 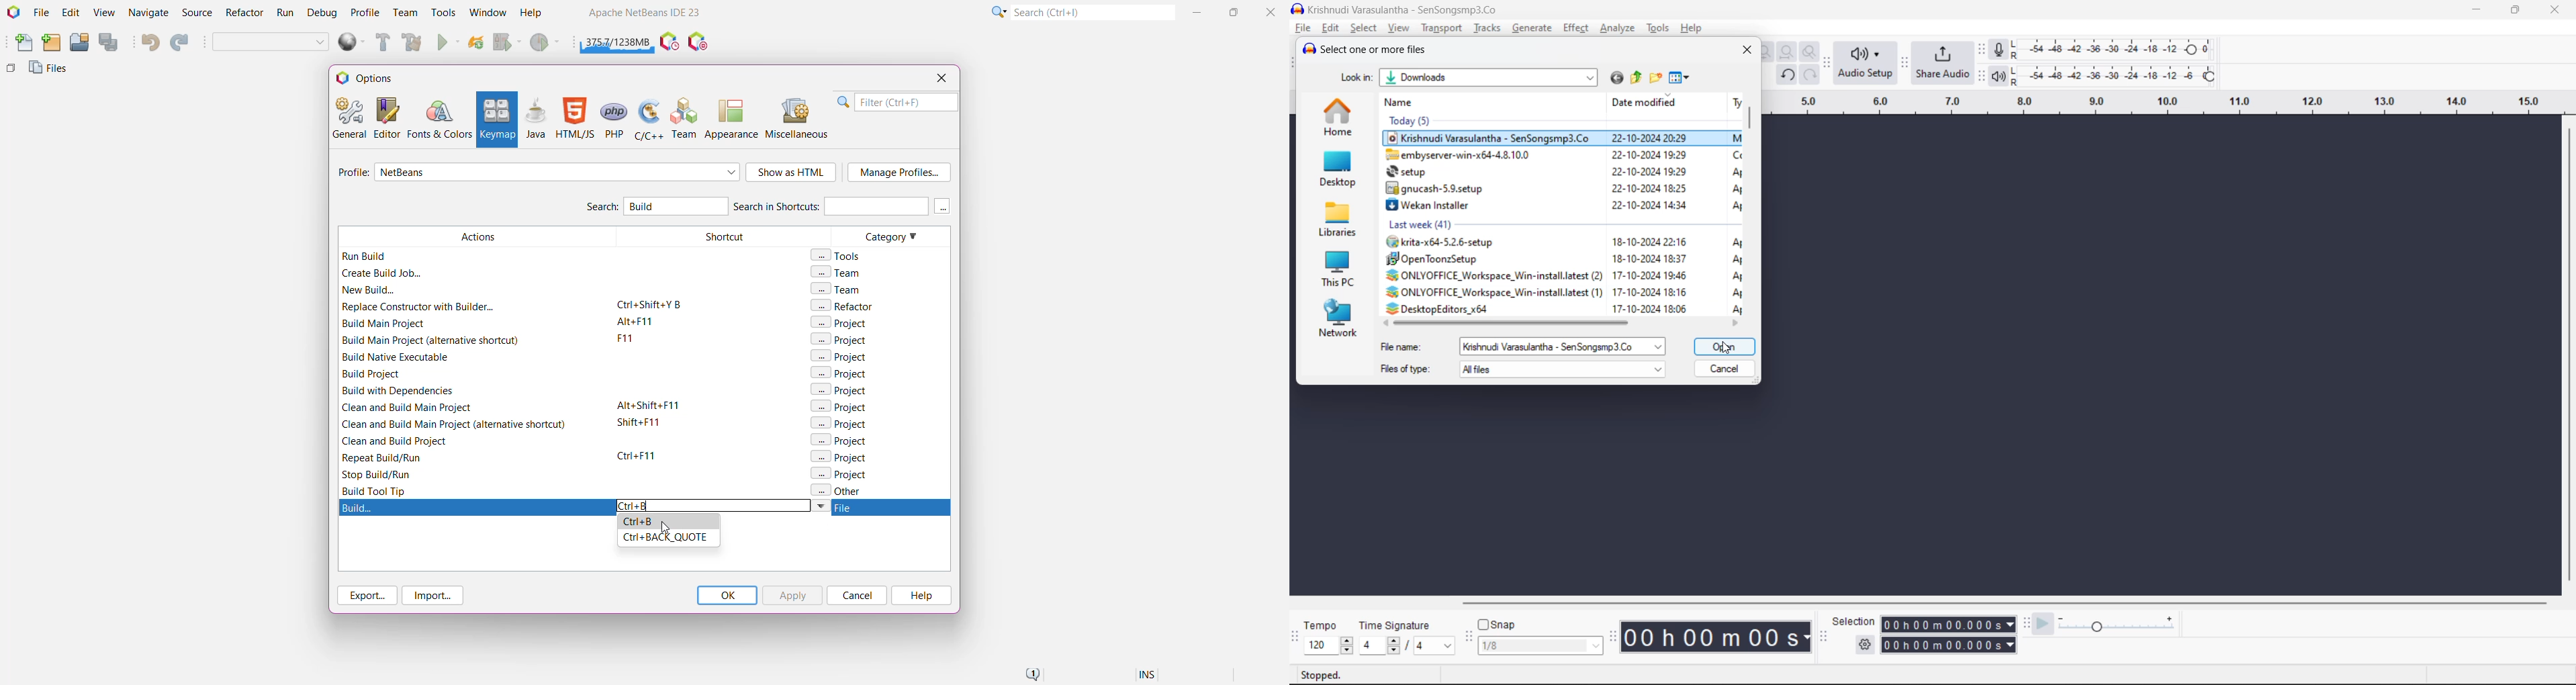 I want to click on effect, so click(x=1576, y=28).